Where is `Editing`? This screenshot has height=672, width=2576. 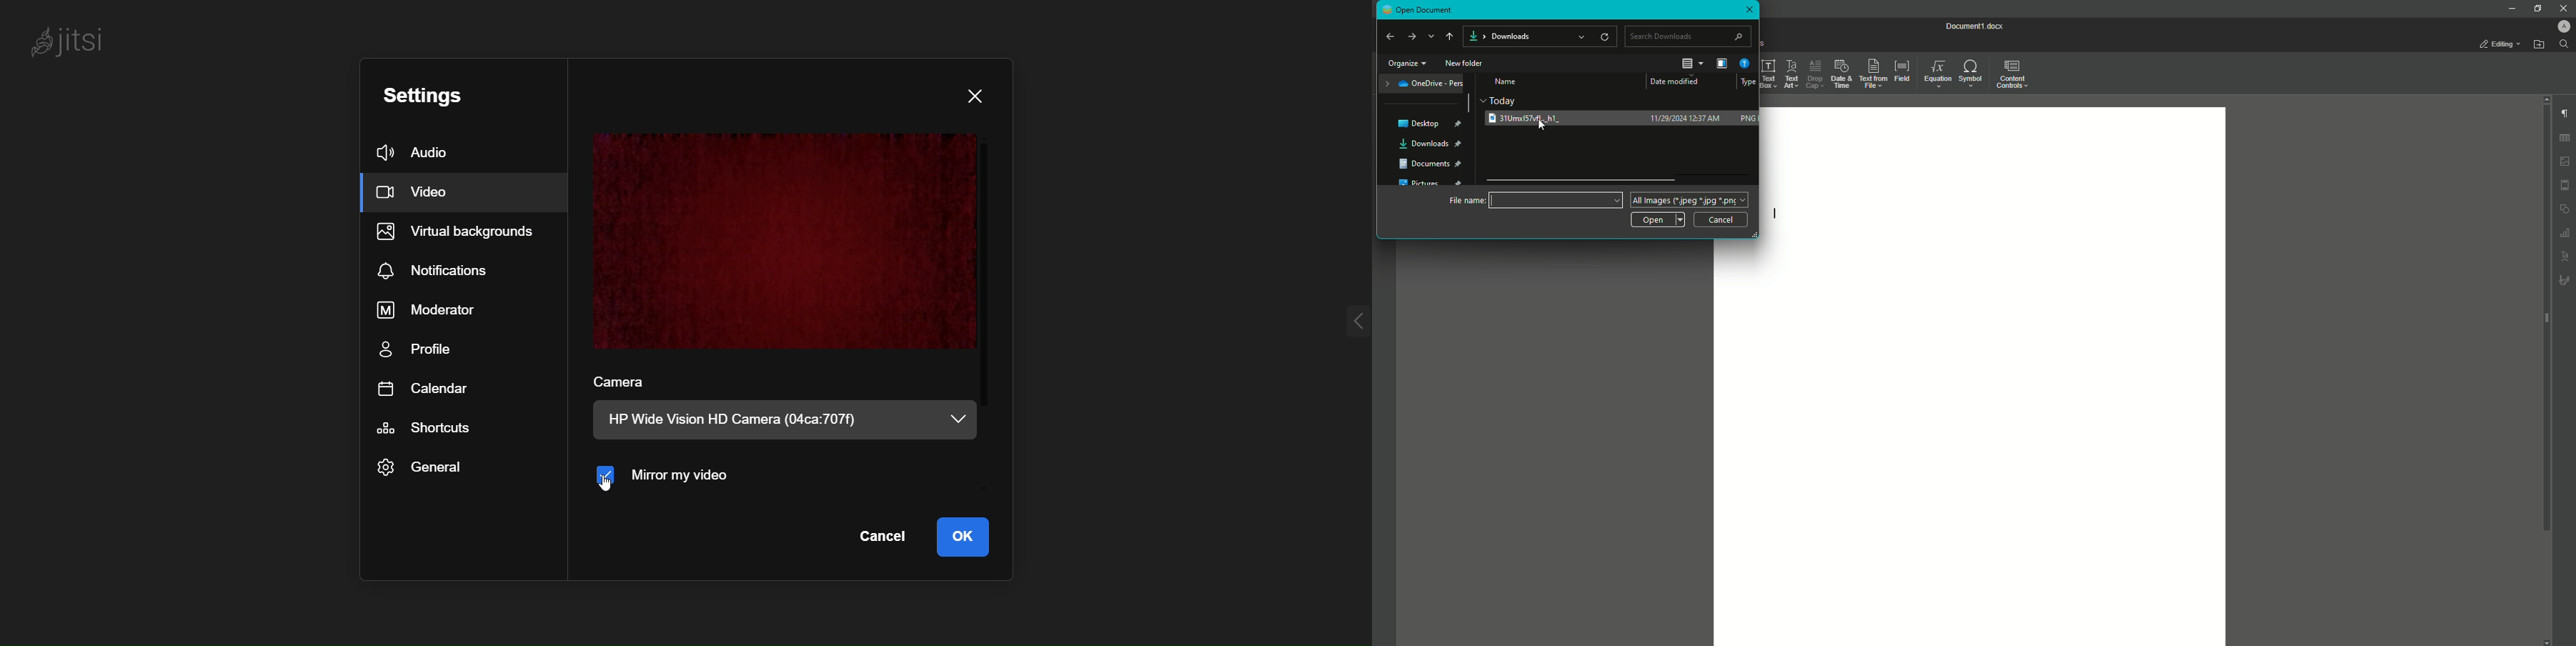 Editing is located at coordinates (2498, 43).